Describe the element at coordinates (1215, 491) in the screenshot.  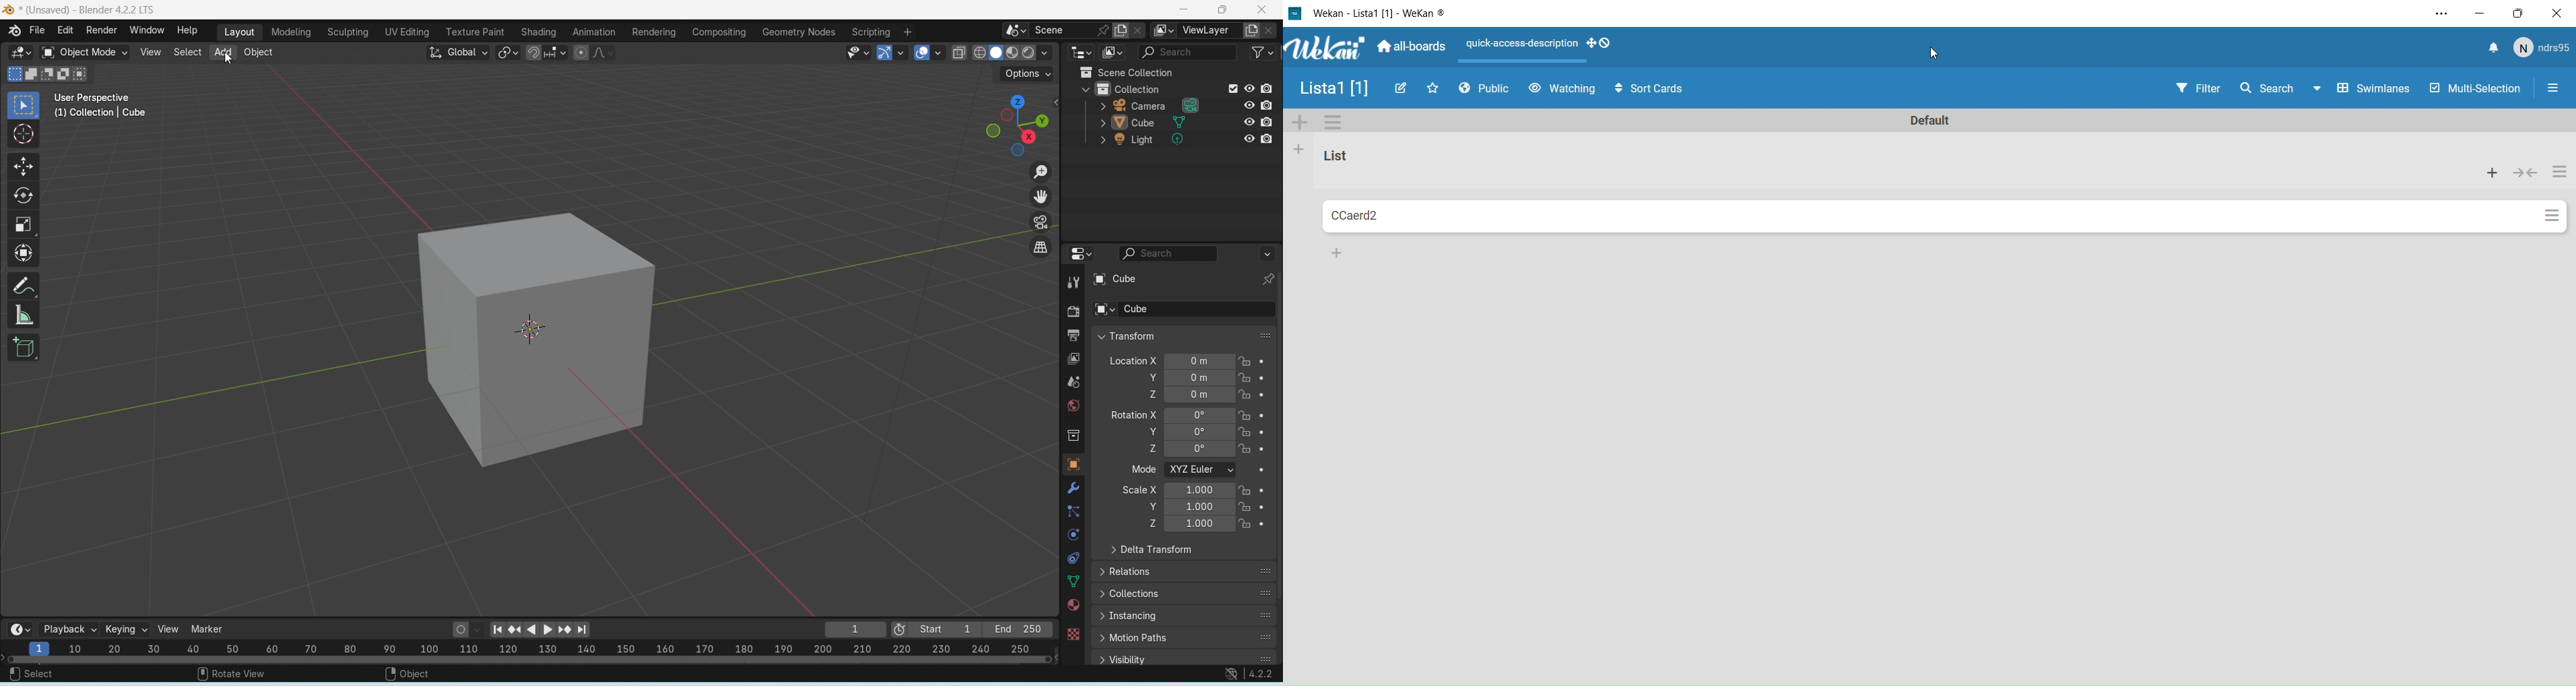
I see `Scale X` at that location.